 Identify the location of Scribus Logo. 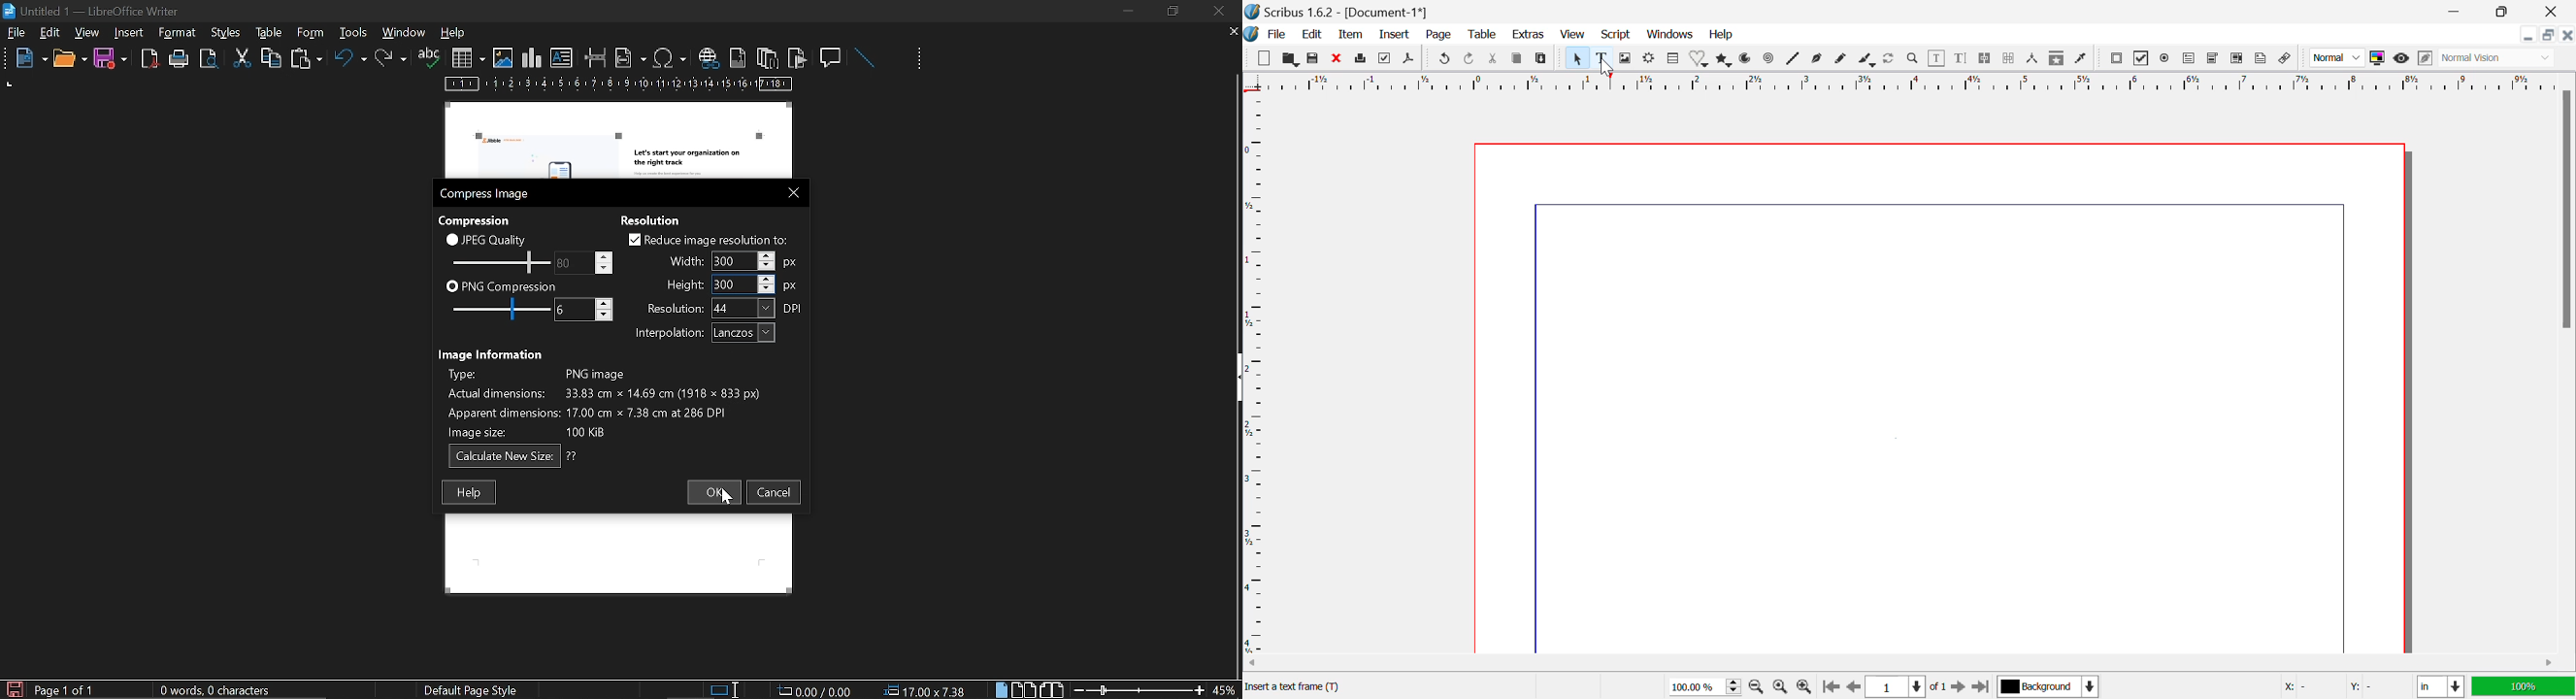
(1252, 35).